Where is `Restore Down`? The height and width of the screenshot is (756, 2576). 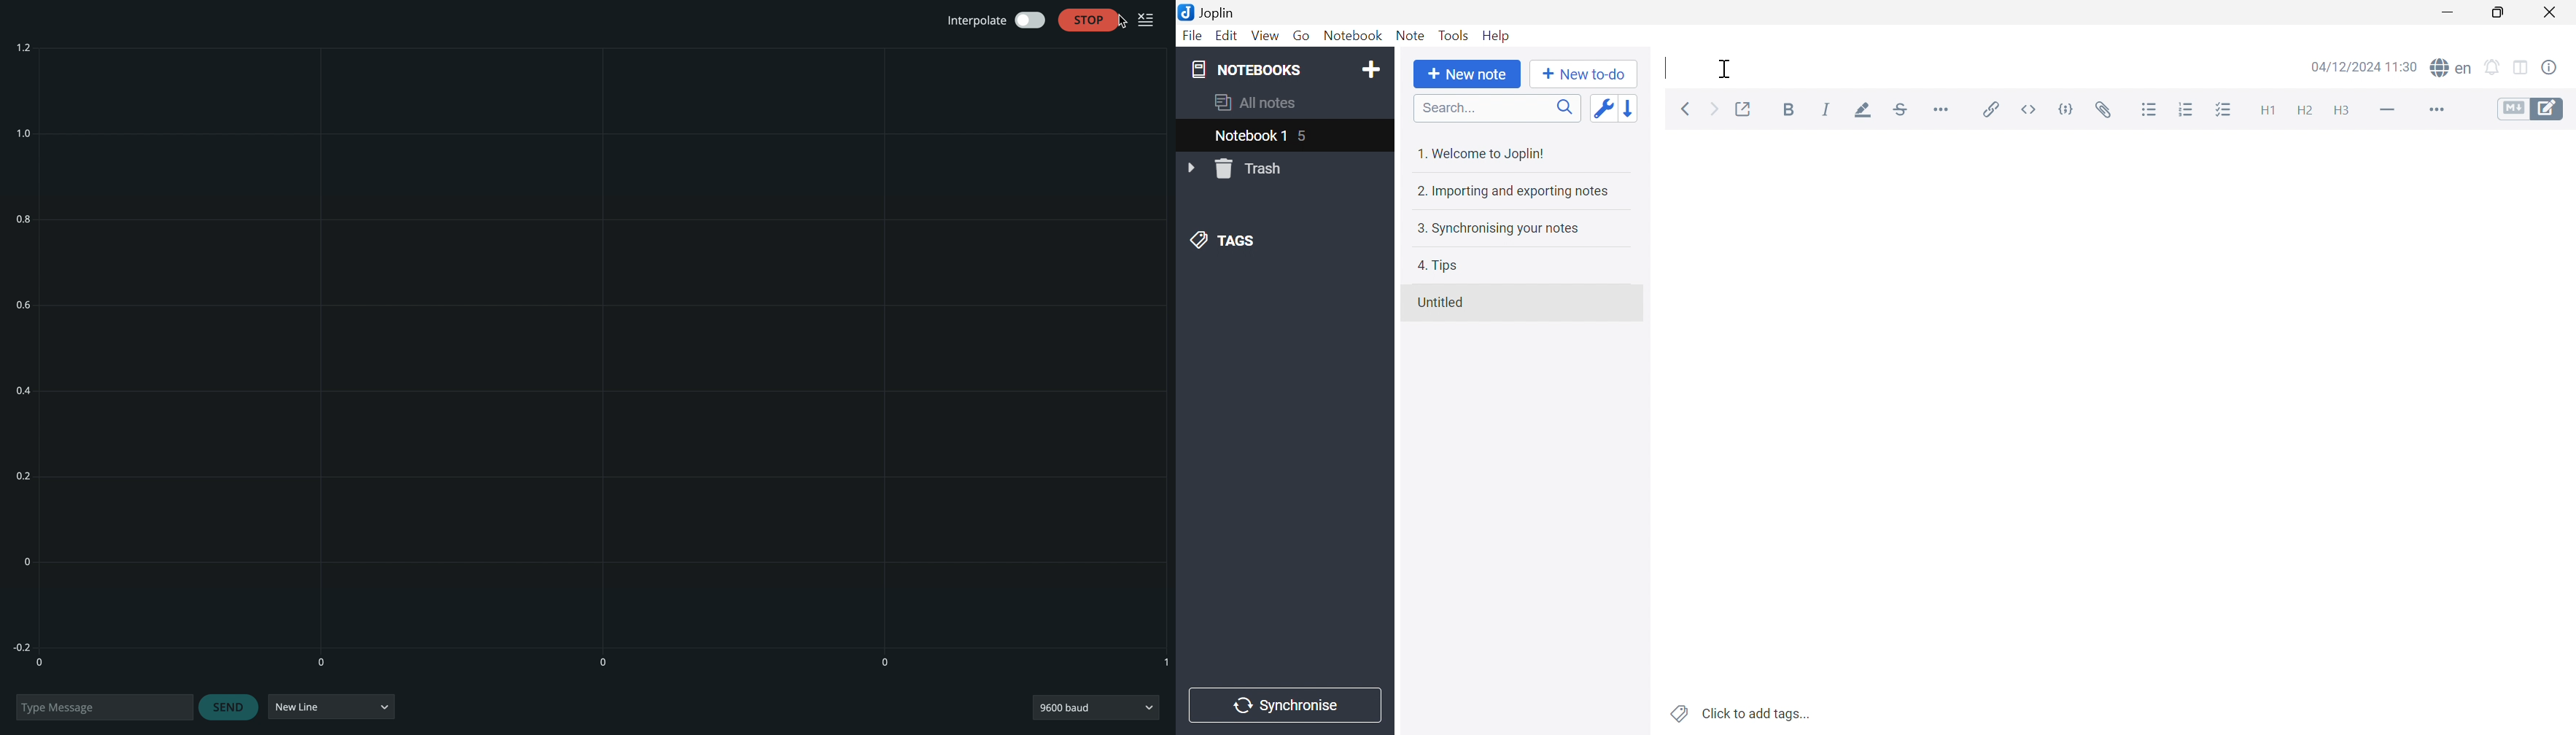 Restore Down is located at coordinates (2499, 13).